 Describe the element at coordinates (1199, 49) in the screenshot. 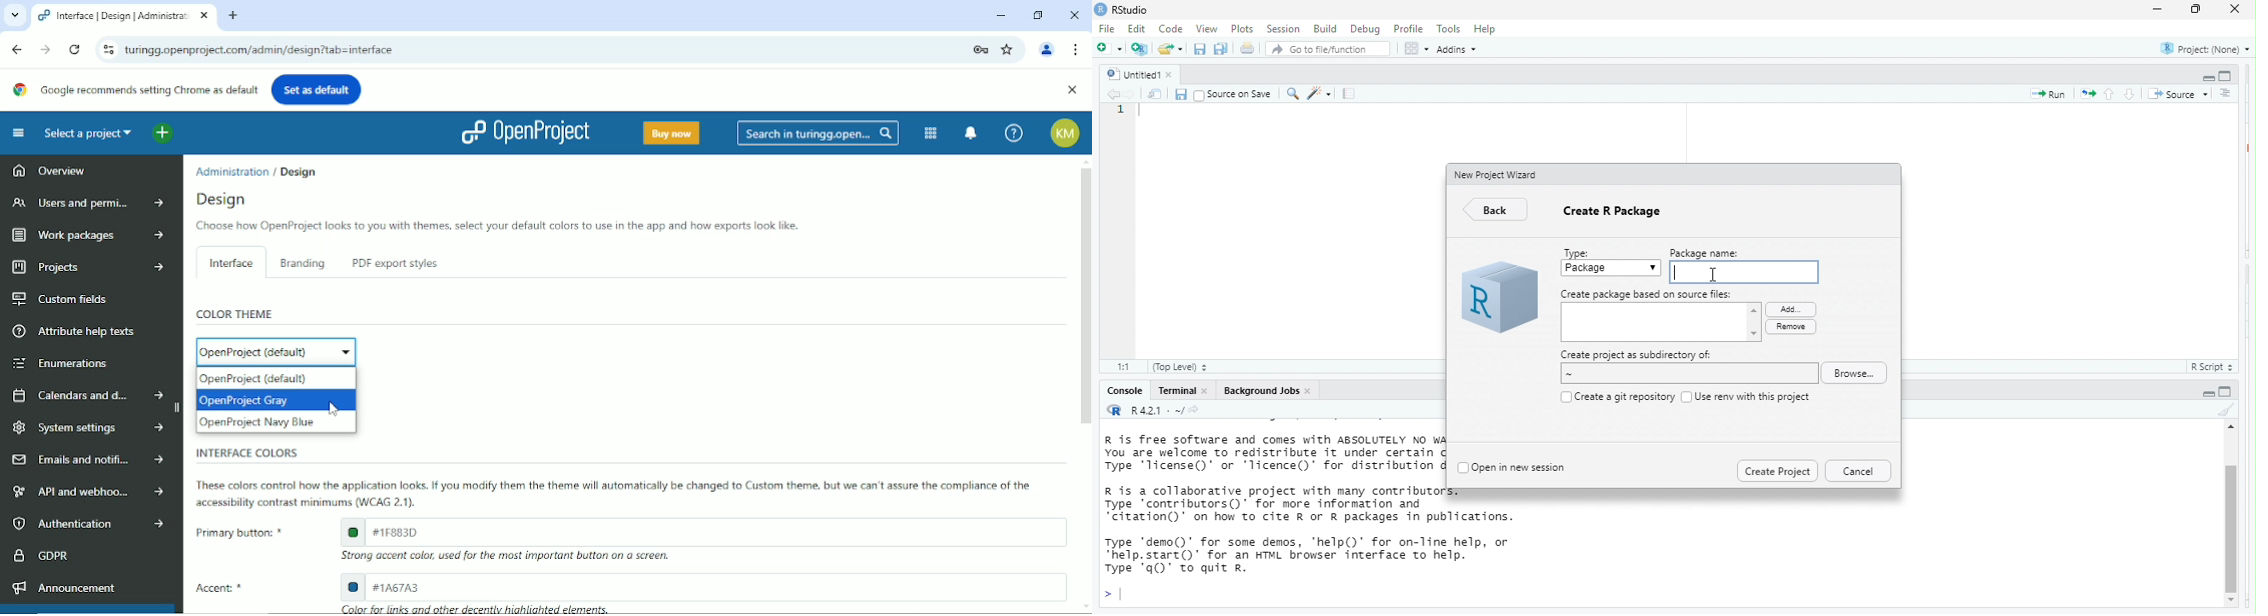

I see `save current document` at that location.